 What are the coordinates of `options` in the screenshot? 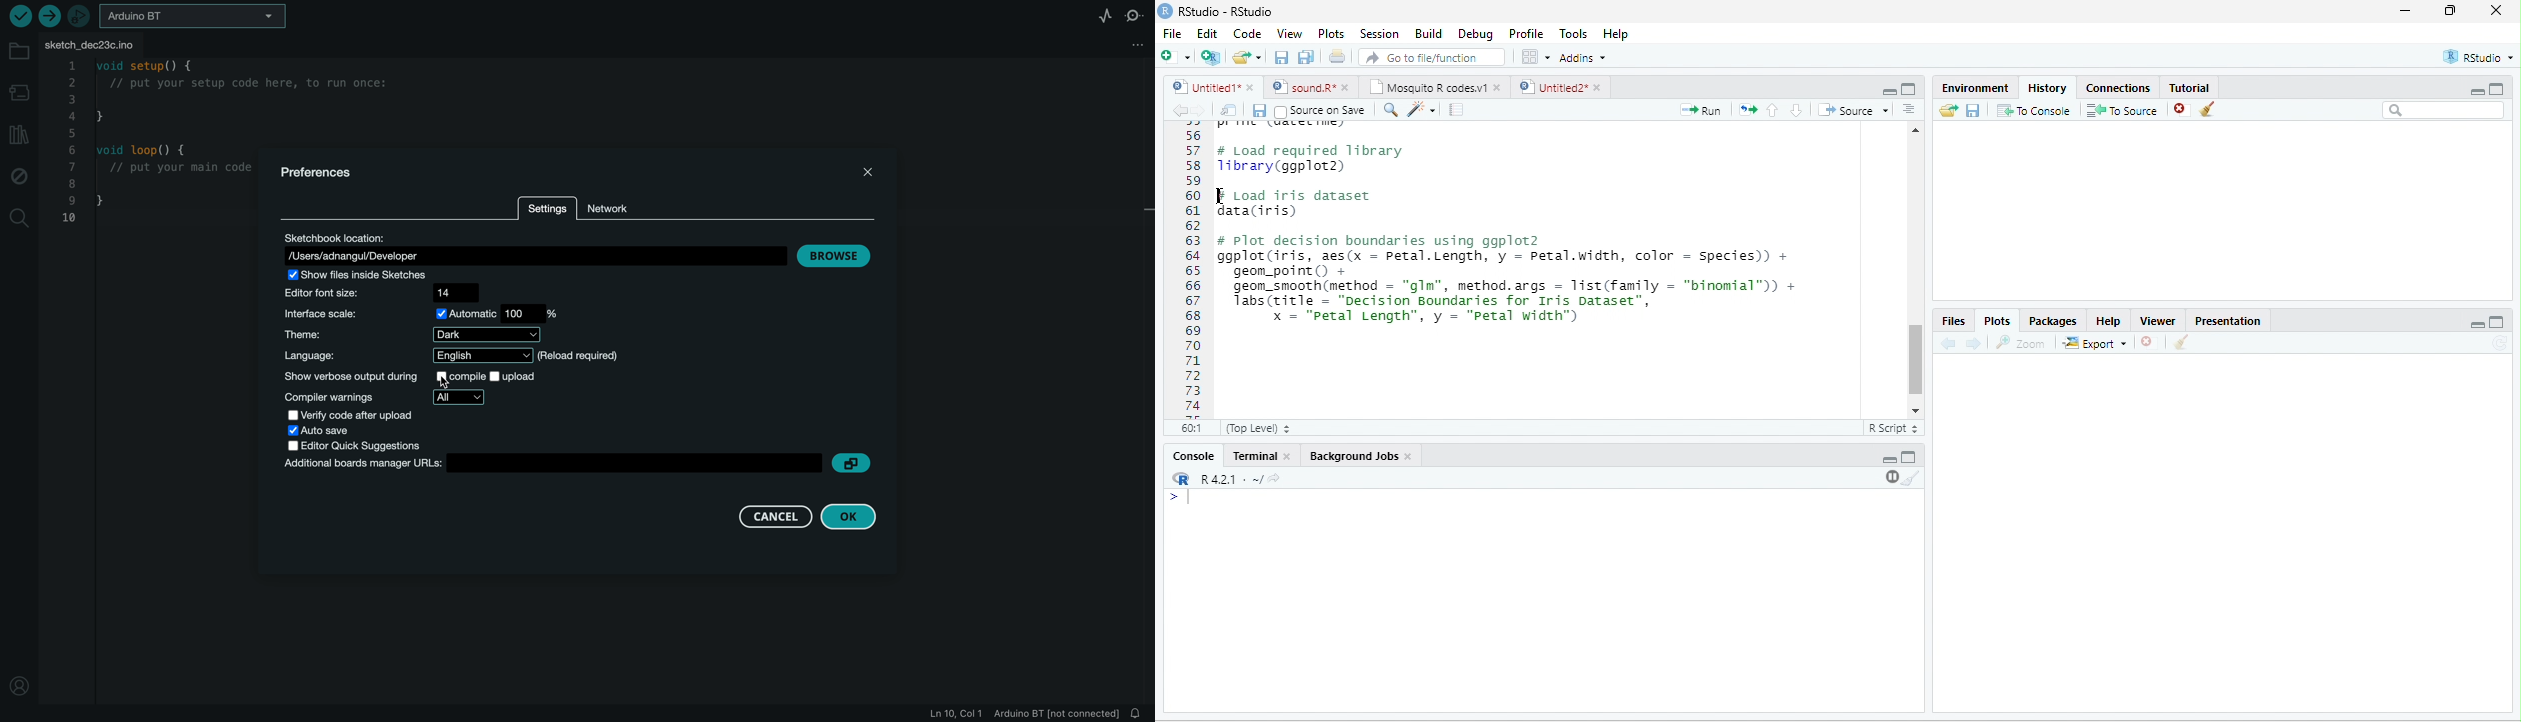 It's located at (1909, 109).